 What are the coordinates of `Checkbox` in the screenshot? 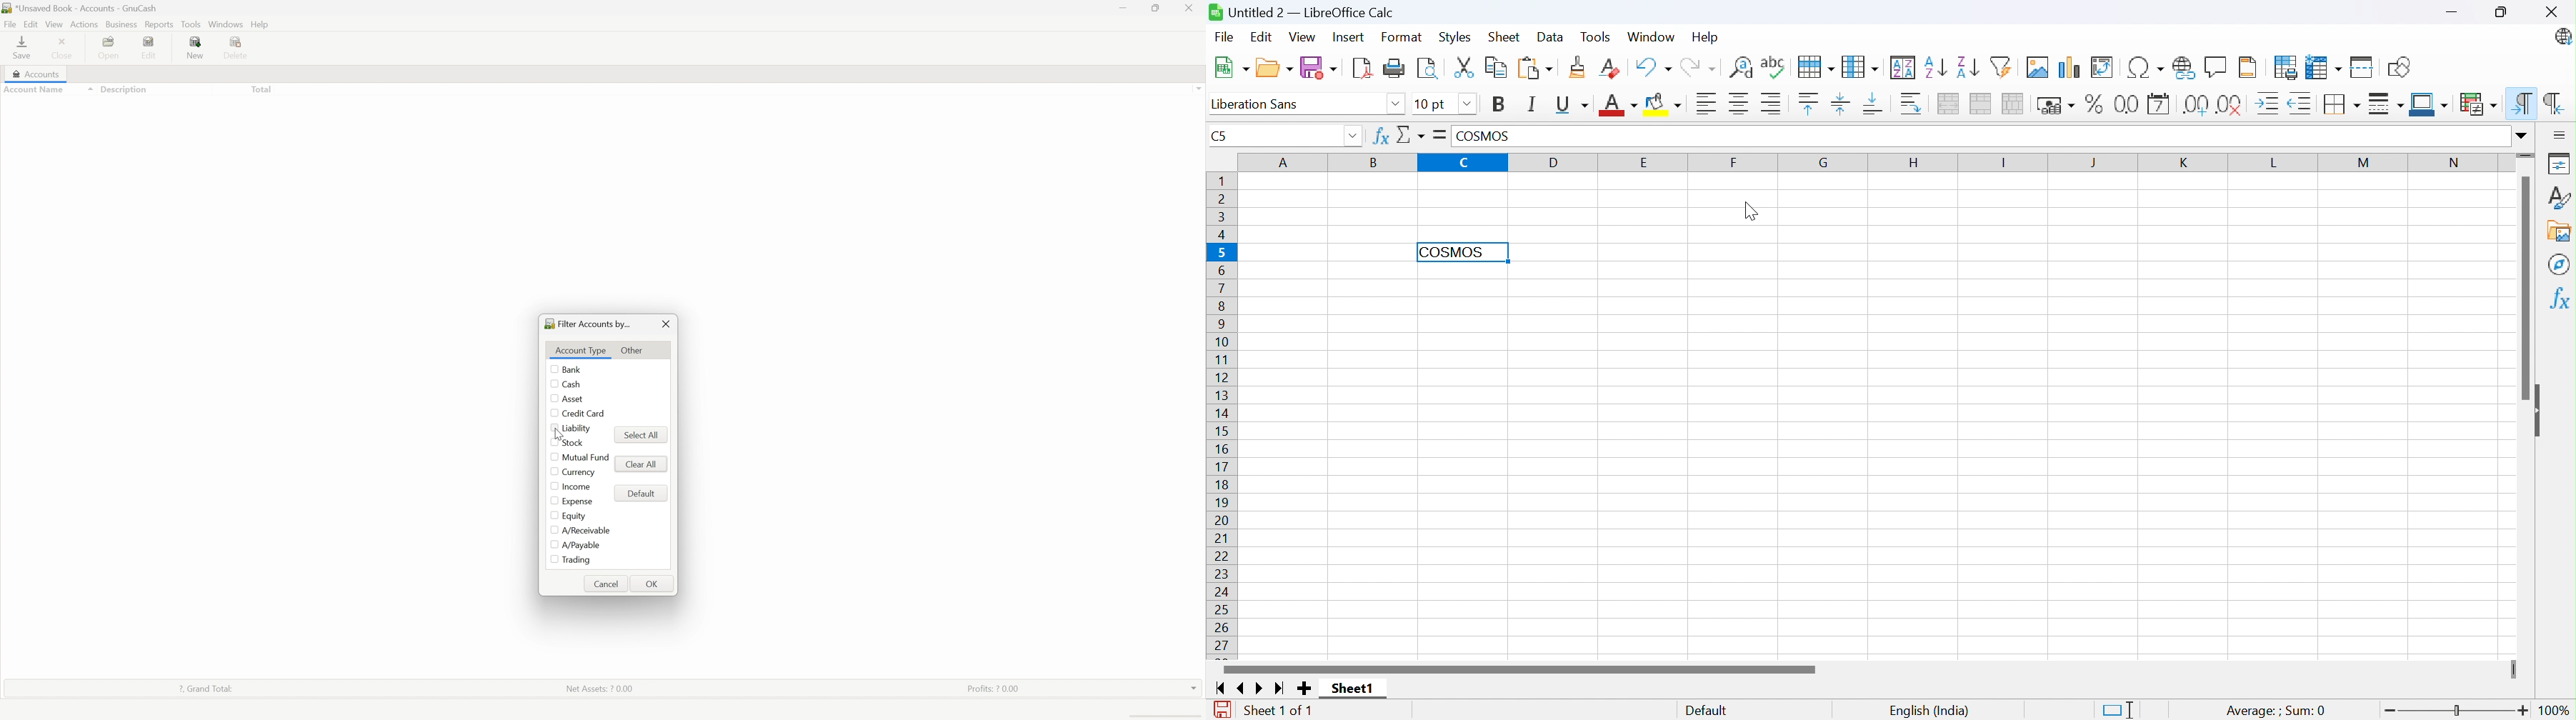 It's located at (553, 456).